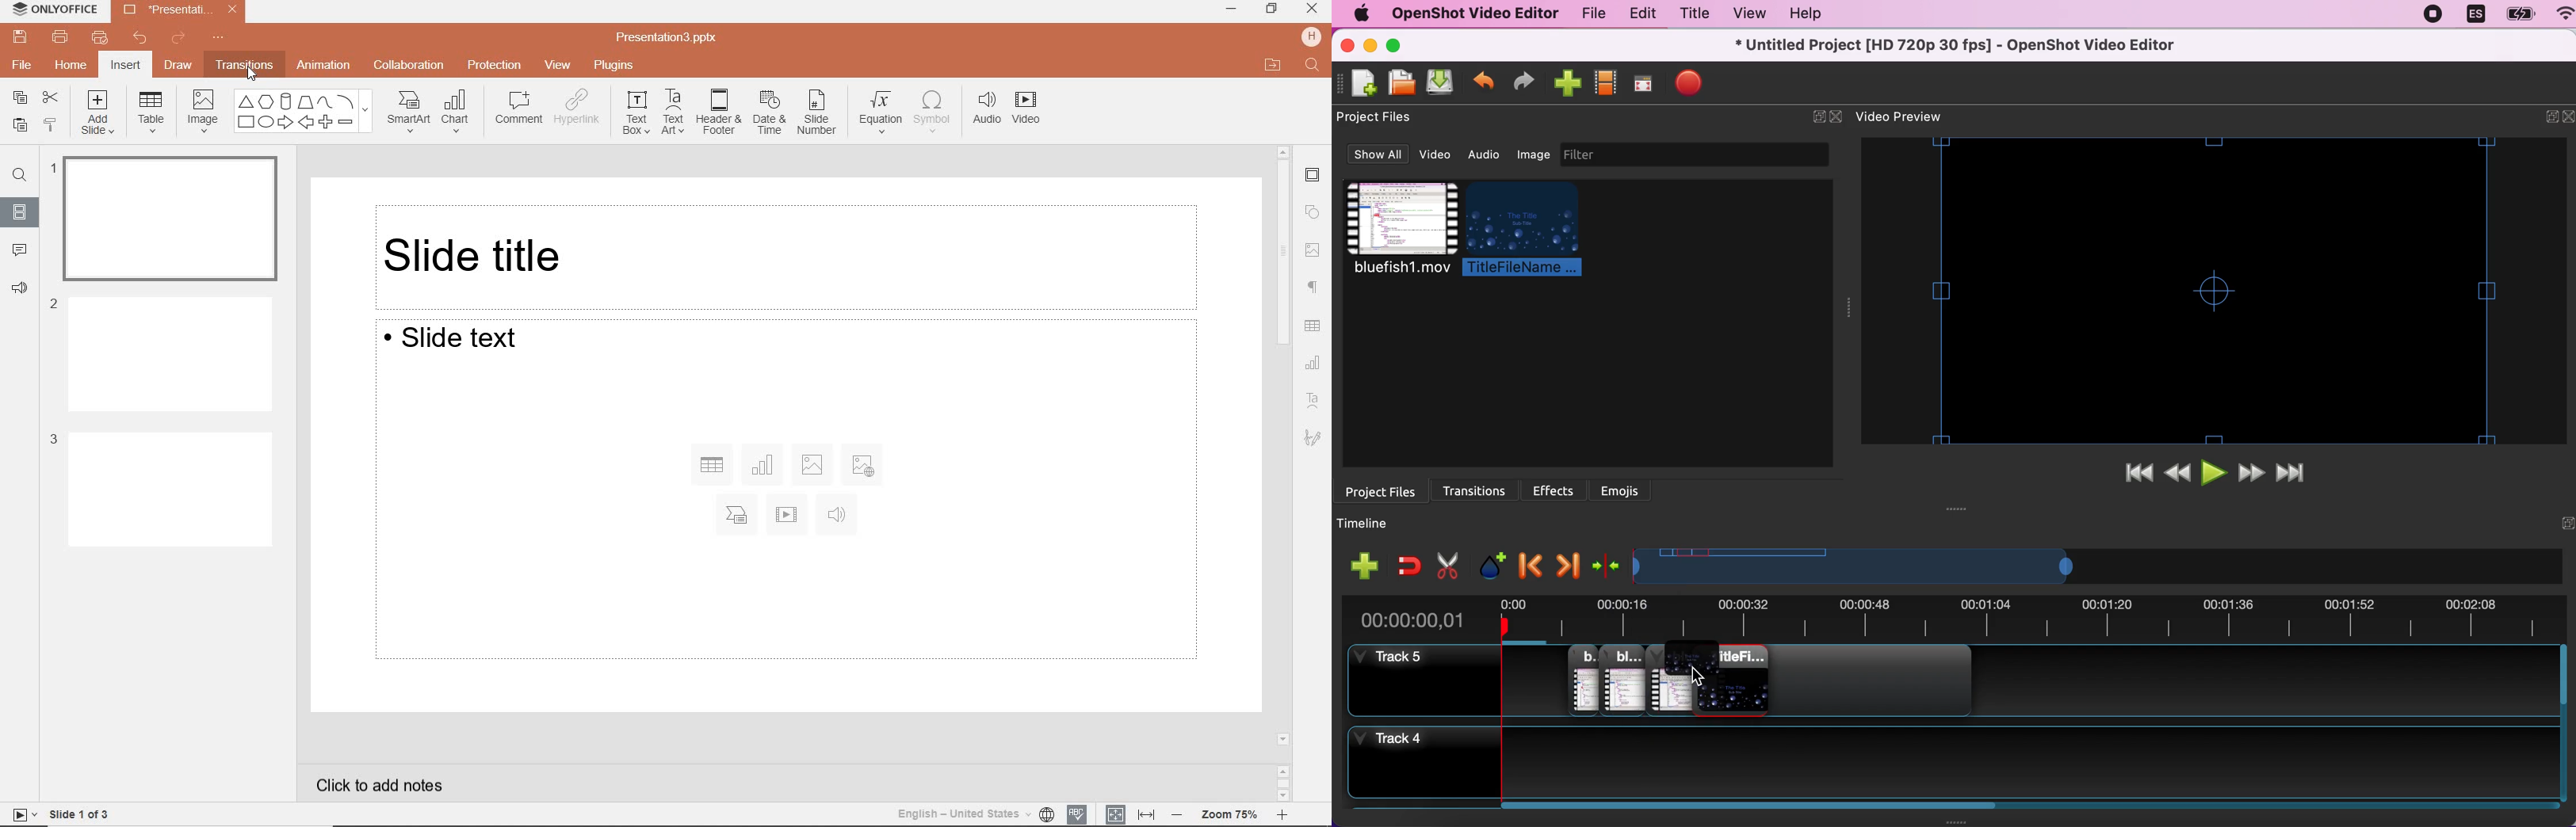 This screenshot has height=840, width=2576. I want to click on MINIMIZE, so click(1232, 8).